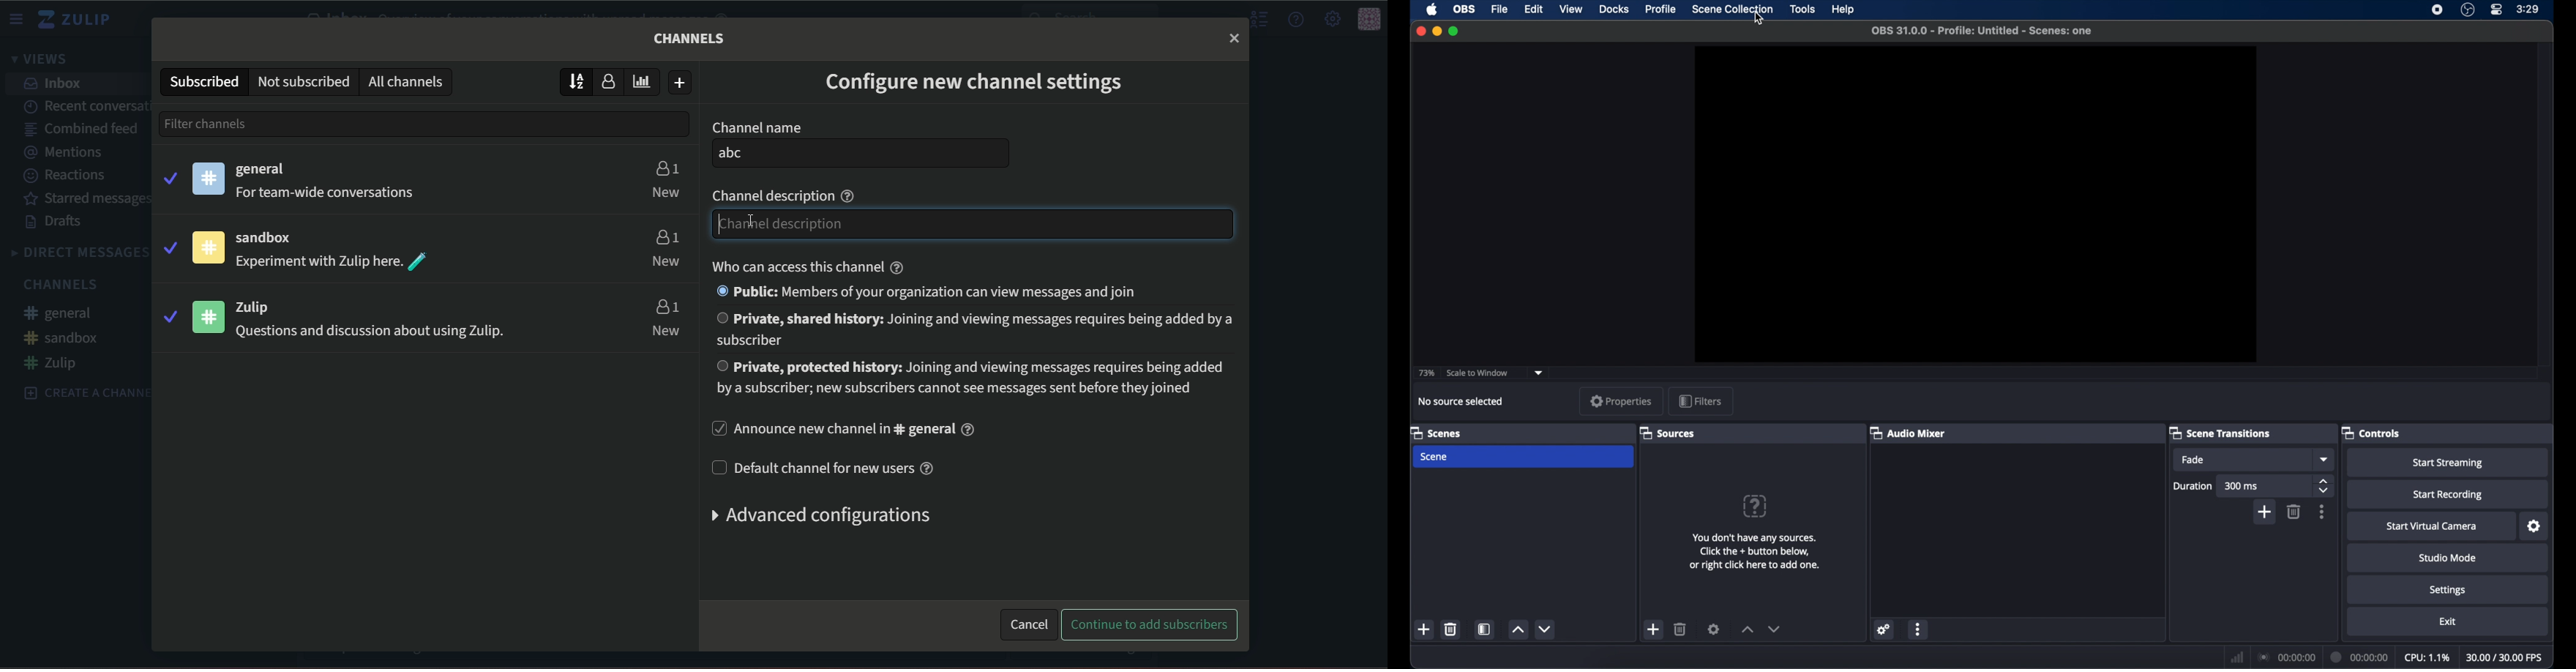 The width and height of the screenshot is (2576, 672). Describe the element at coordinates (613, 83) in the screenshot. I see `user` at that location.